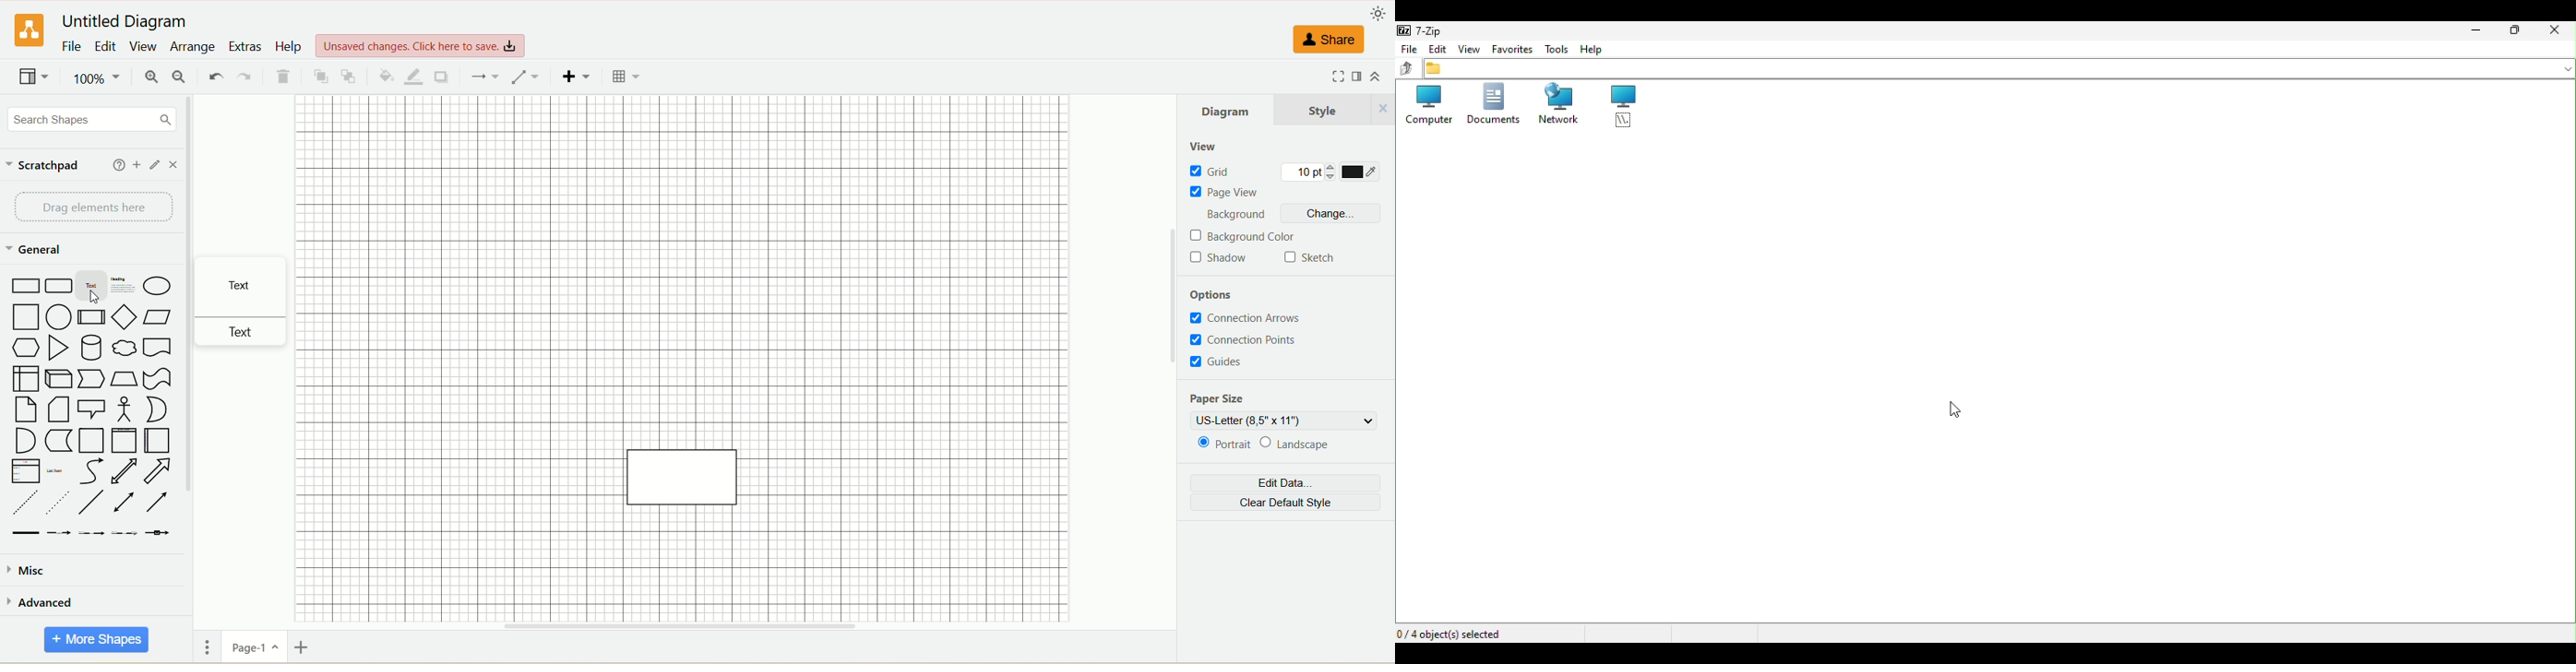 The width and height of the screenshot is (2576, 672). What do you see at coordinates (1307, 259) in the screenshot?
I see `sketch` at bounding box center [1307, 259].